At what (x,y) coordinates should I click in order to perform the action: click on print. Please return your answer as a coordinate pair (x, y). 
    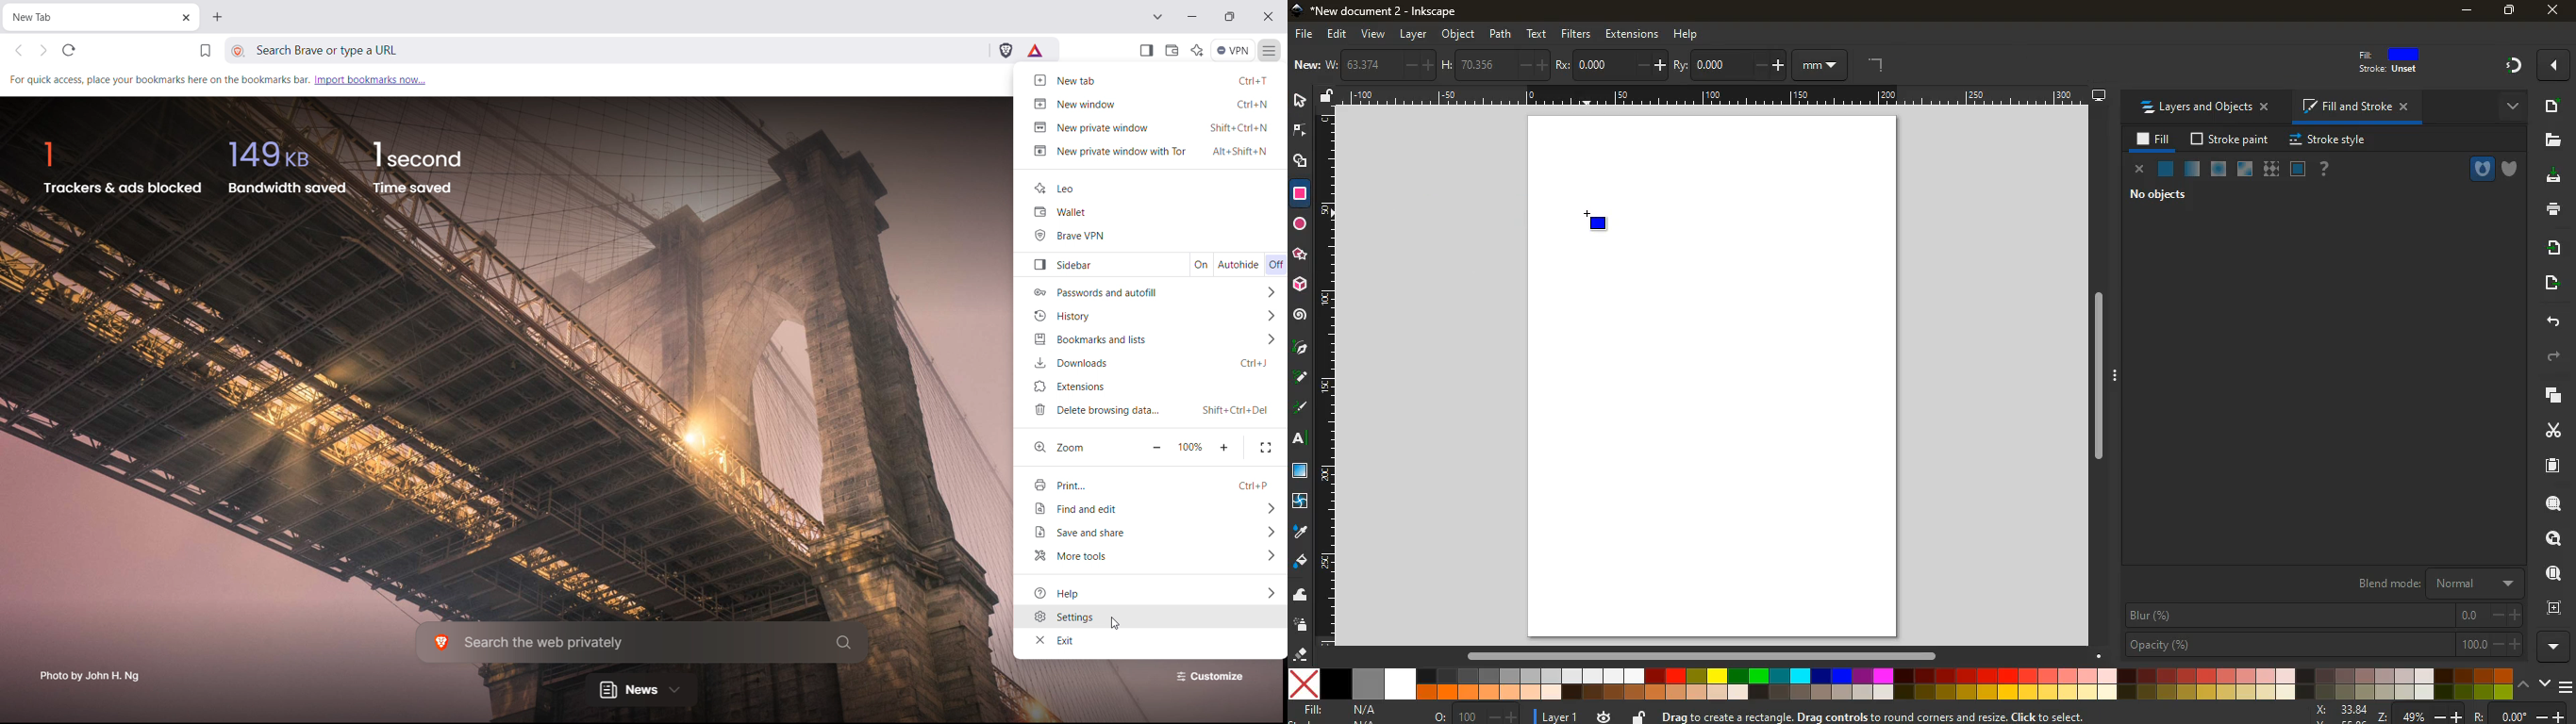
    Looking at the image, I should click on (2551, 209).